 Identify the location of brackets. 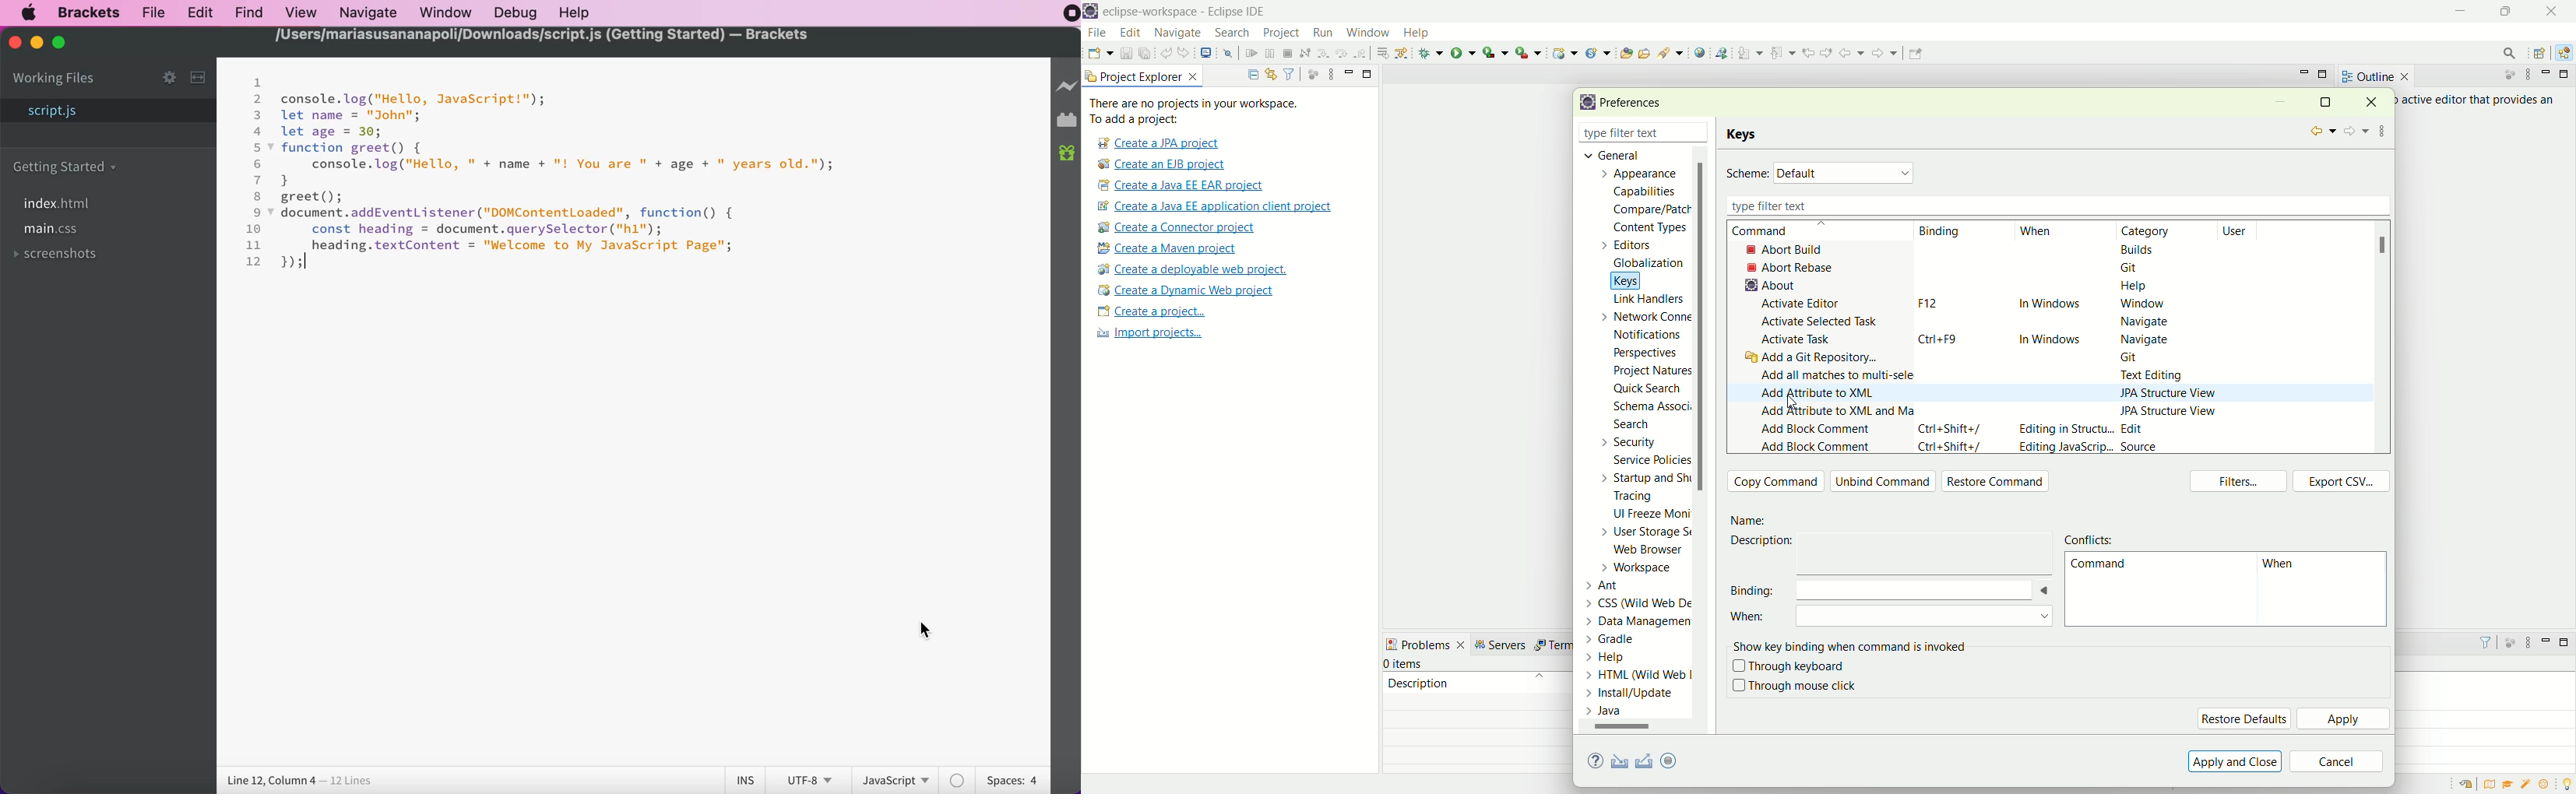
(84, 12).